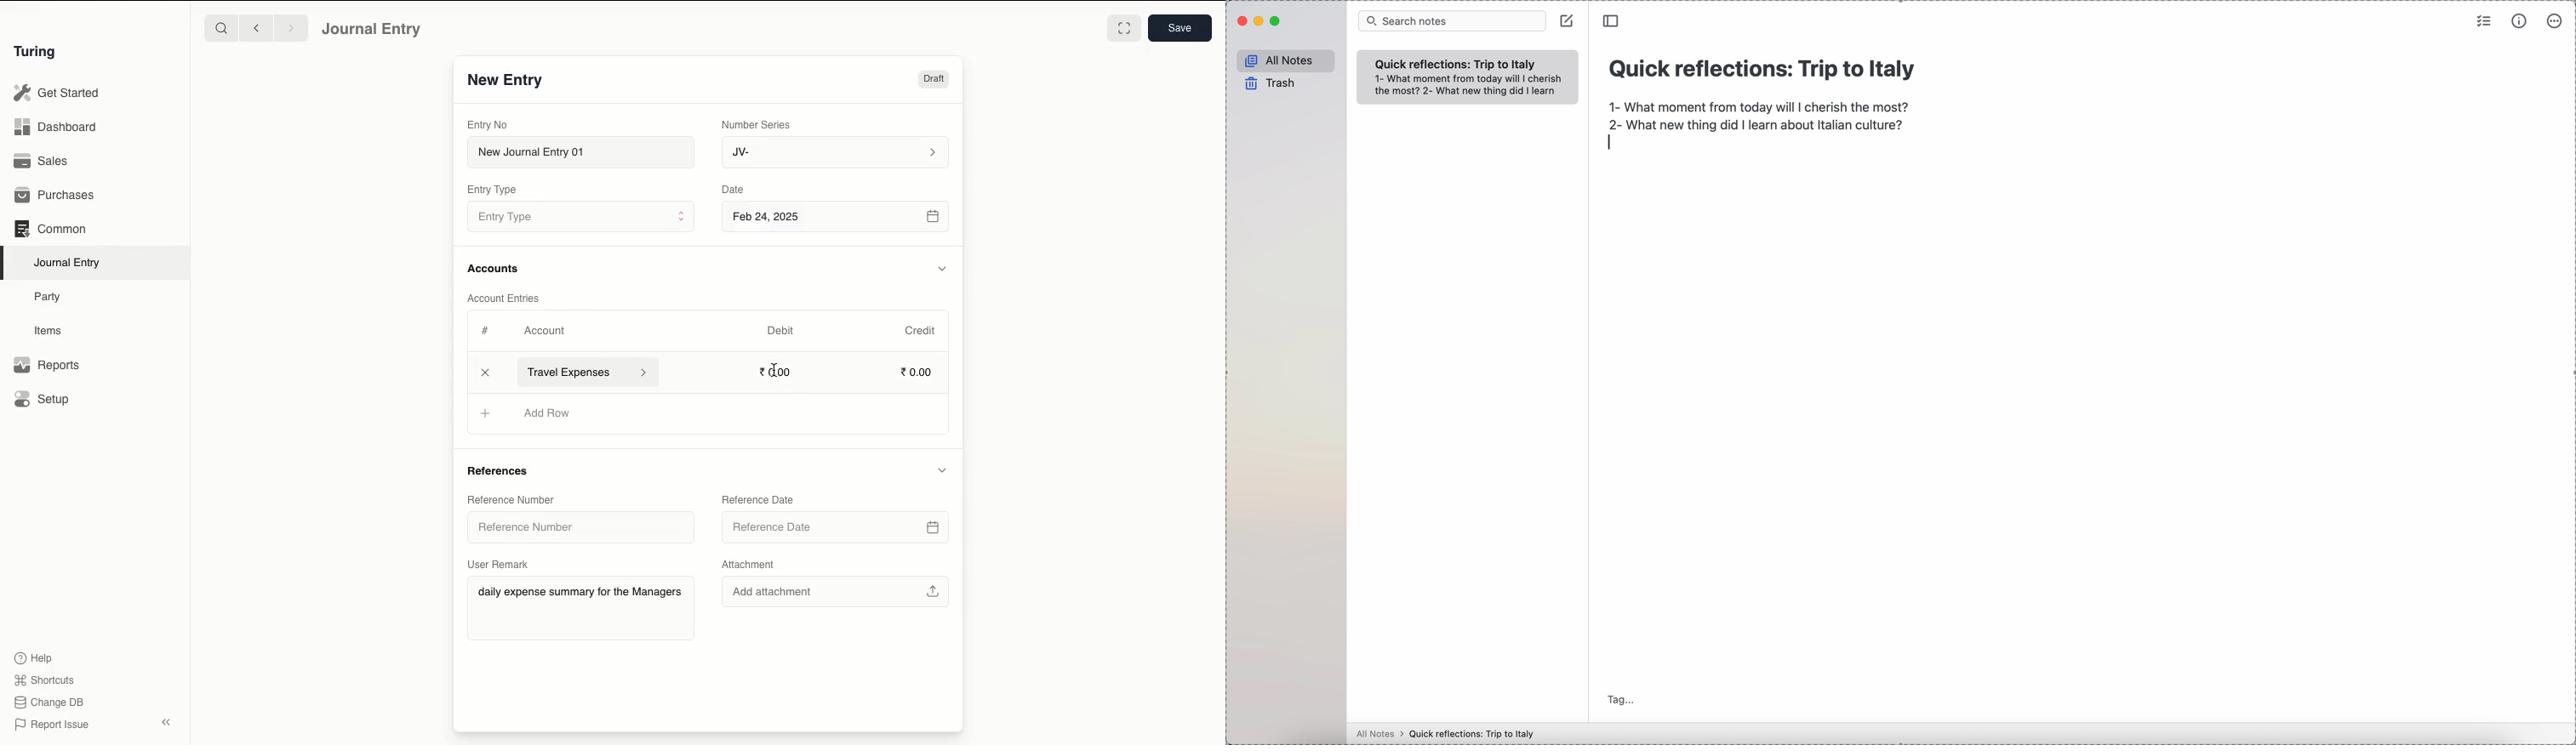 The image size is (2576, 756). I want to click on Add Row, so click(545, 413).